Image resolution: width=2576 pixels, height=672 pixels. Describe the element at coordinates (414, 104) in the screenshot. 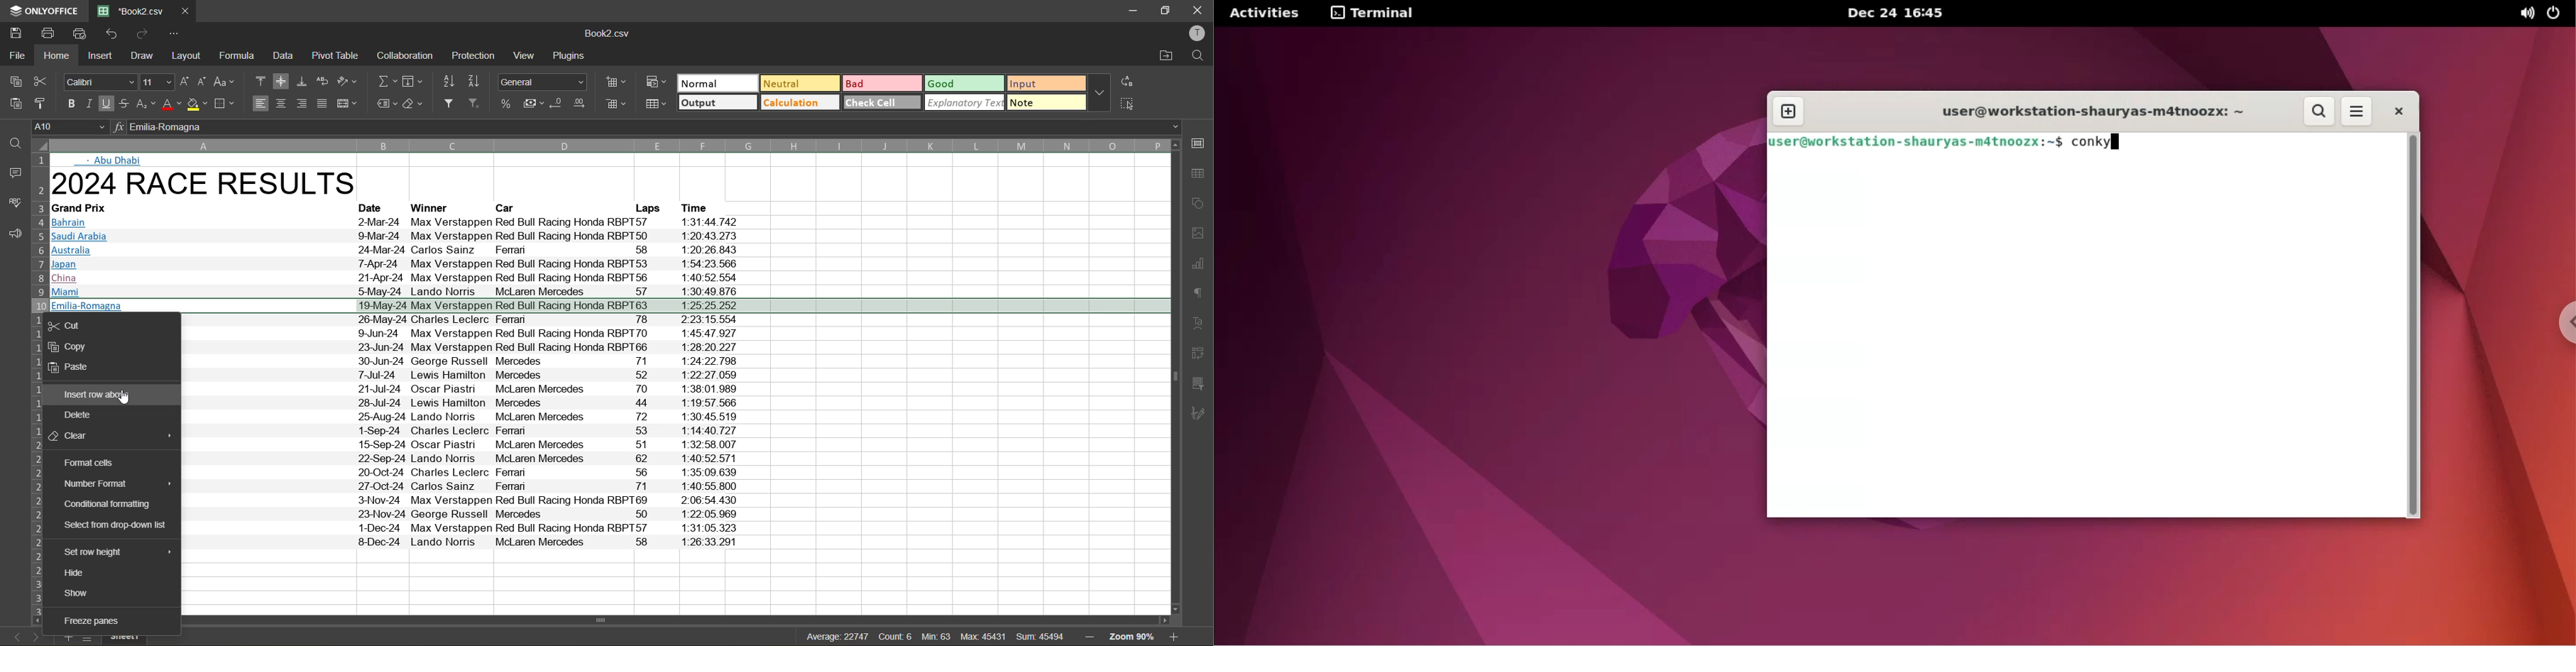

I see `clear` at that location.